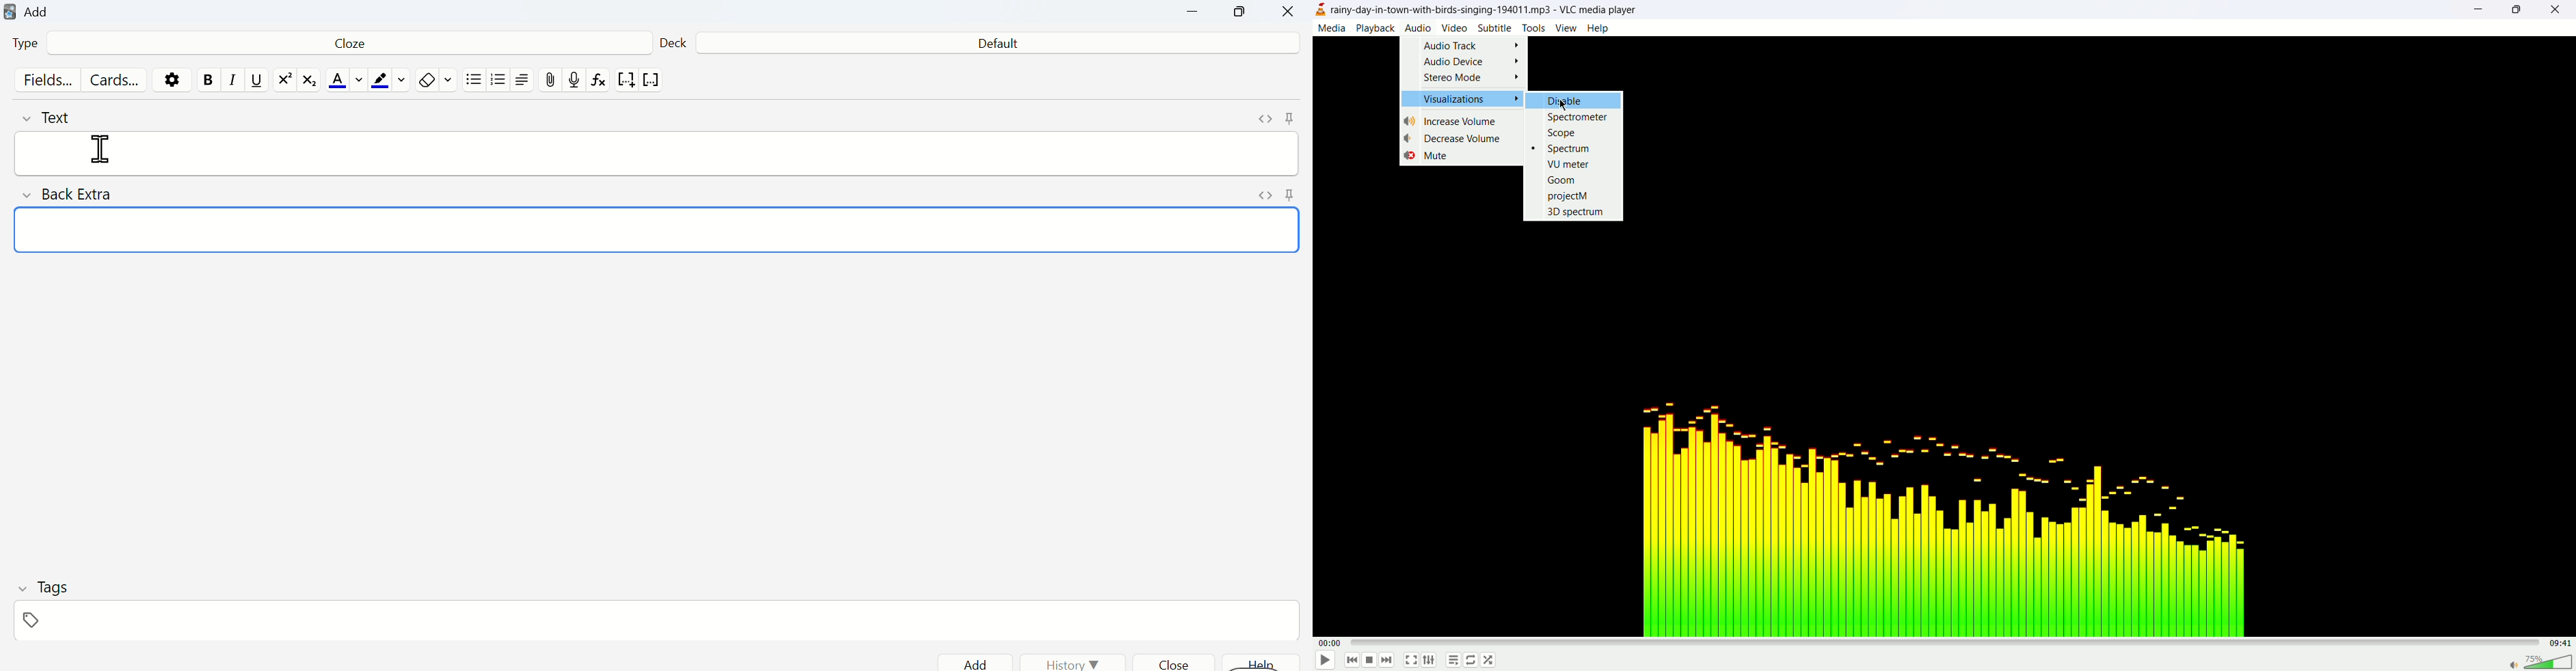  Describe the element at coordinates (1562, 149) in the screenshot. I see `spectrum` at that location.